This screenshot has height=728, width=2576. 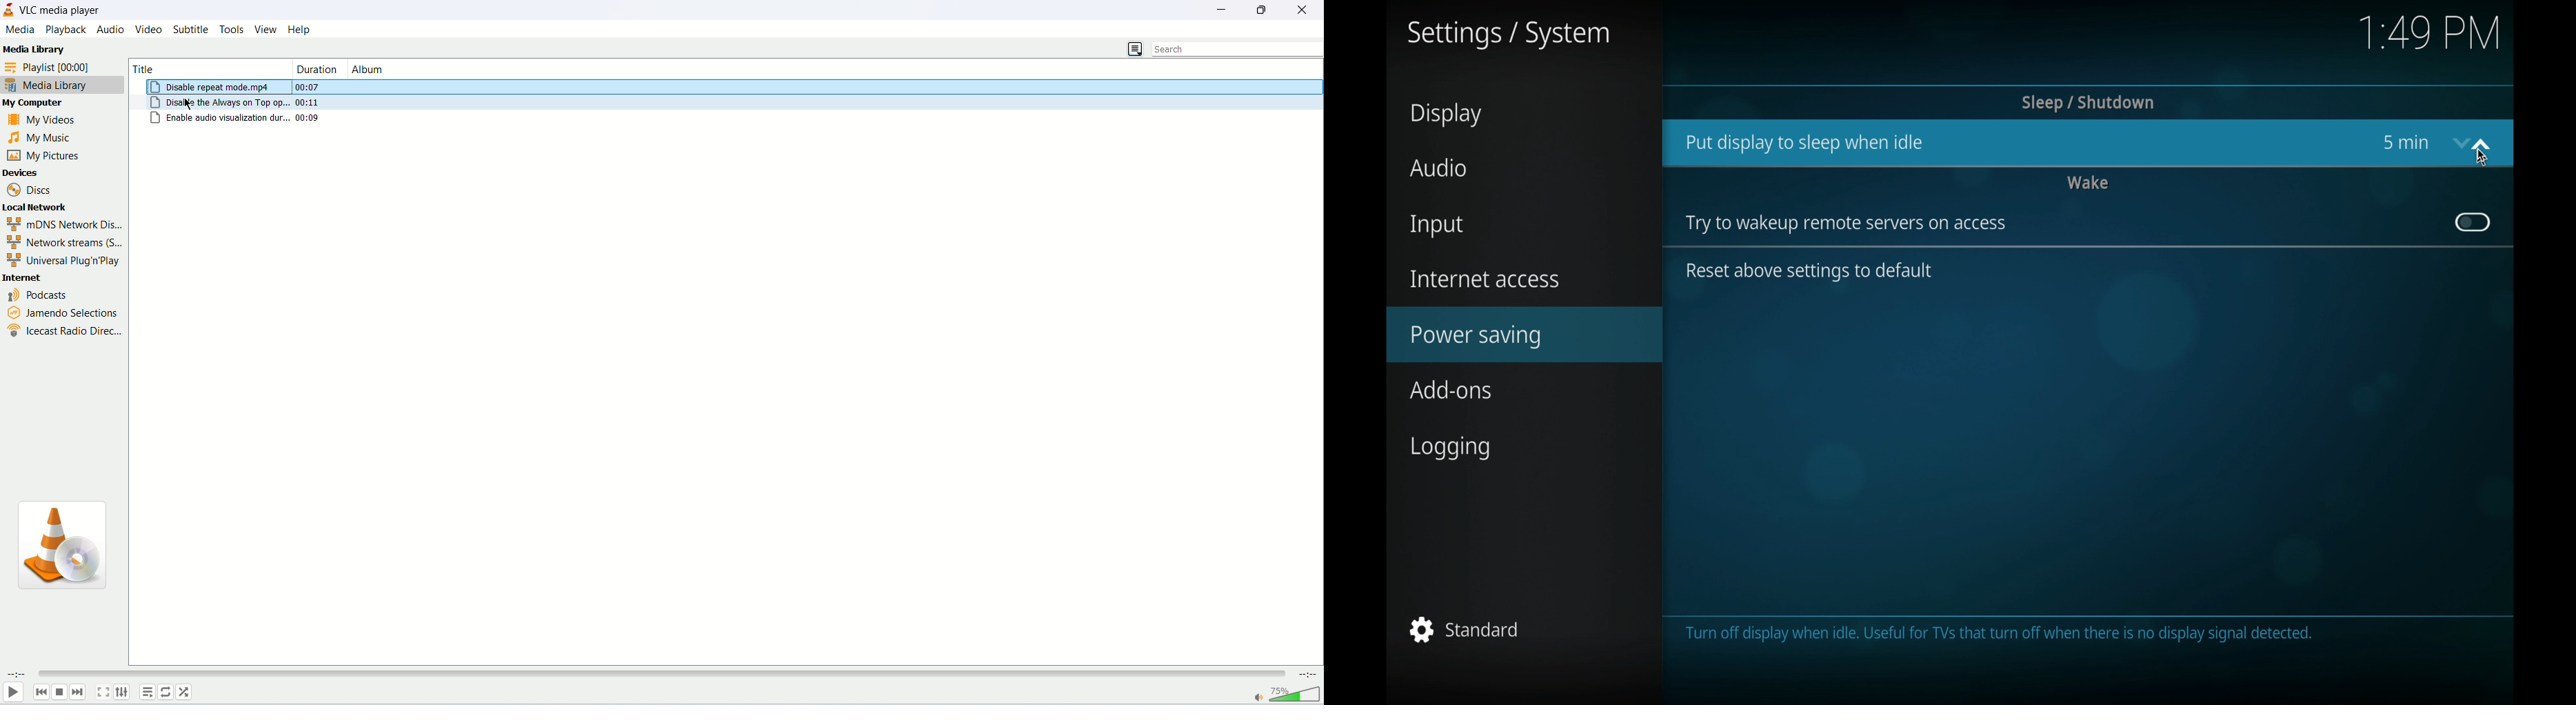 I want to click on wake up remote servers on access, so click(x=1845, y=225).